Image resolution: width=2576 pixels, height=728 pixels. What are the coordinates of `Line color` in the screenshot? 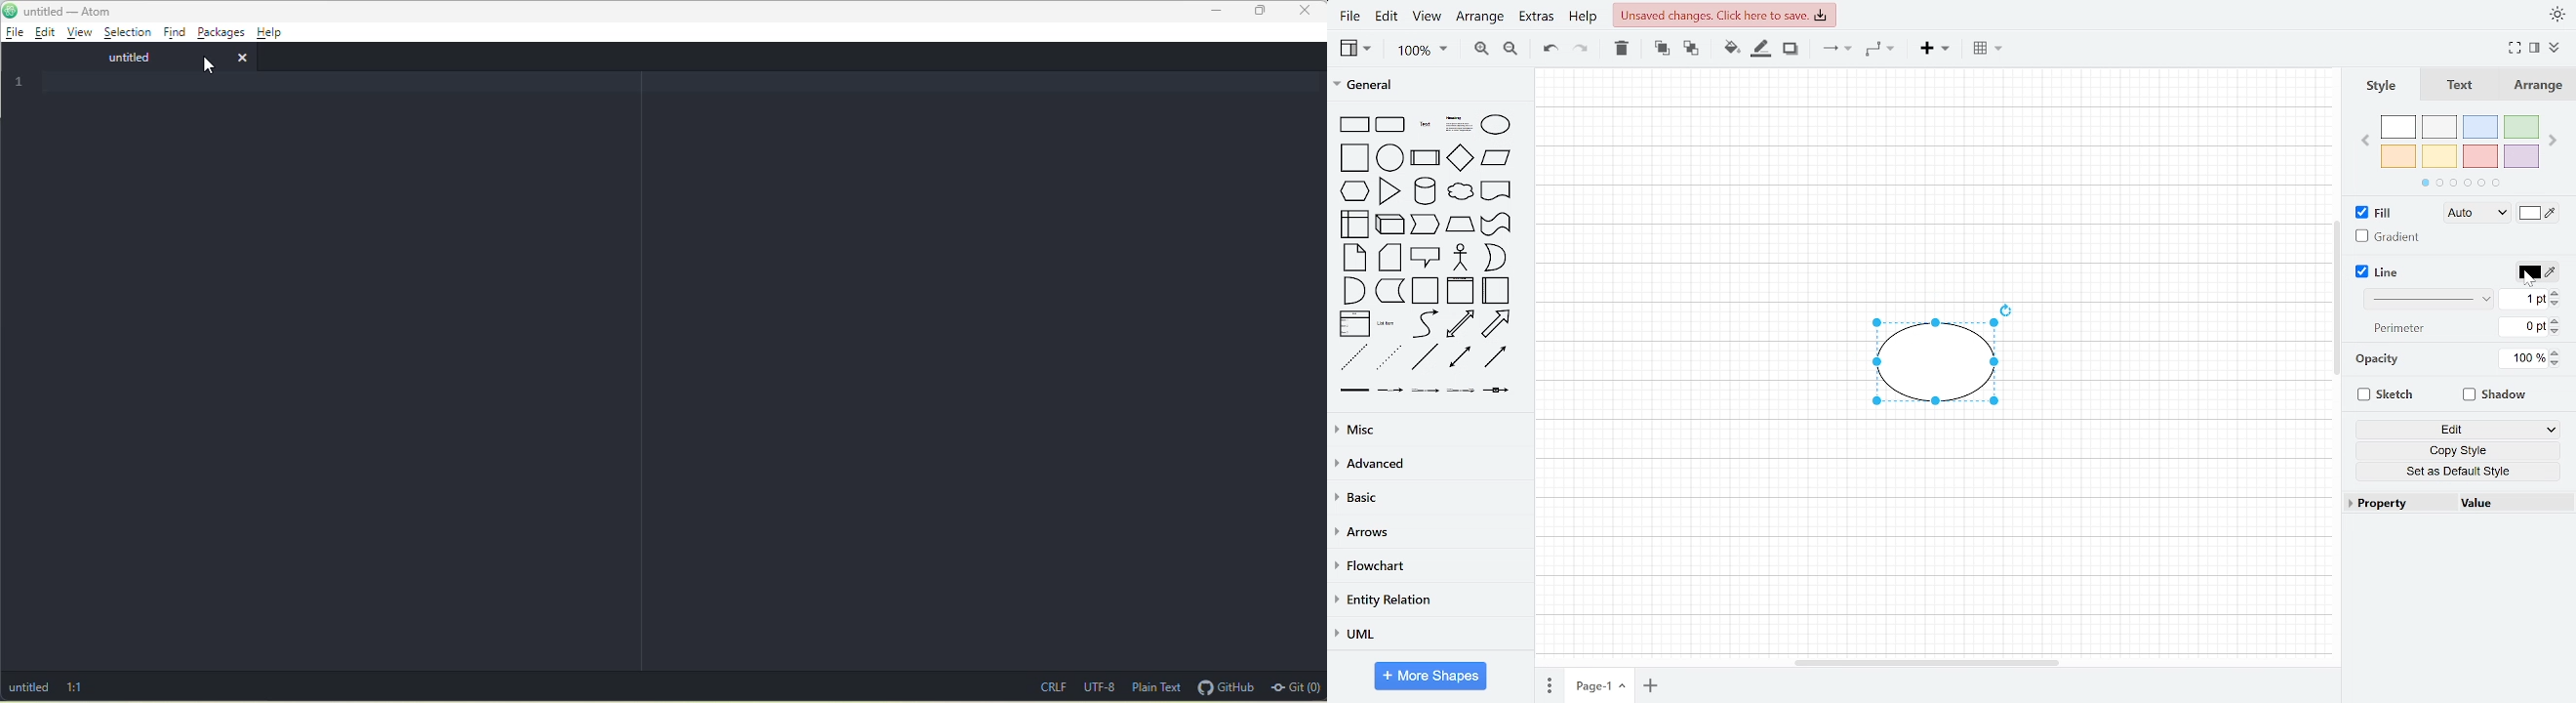 It's located at (2534, 271).